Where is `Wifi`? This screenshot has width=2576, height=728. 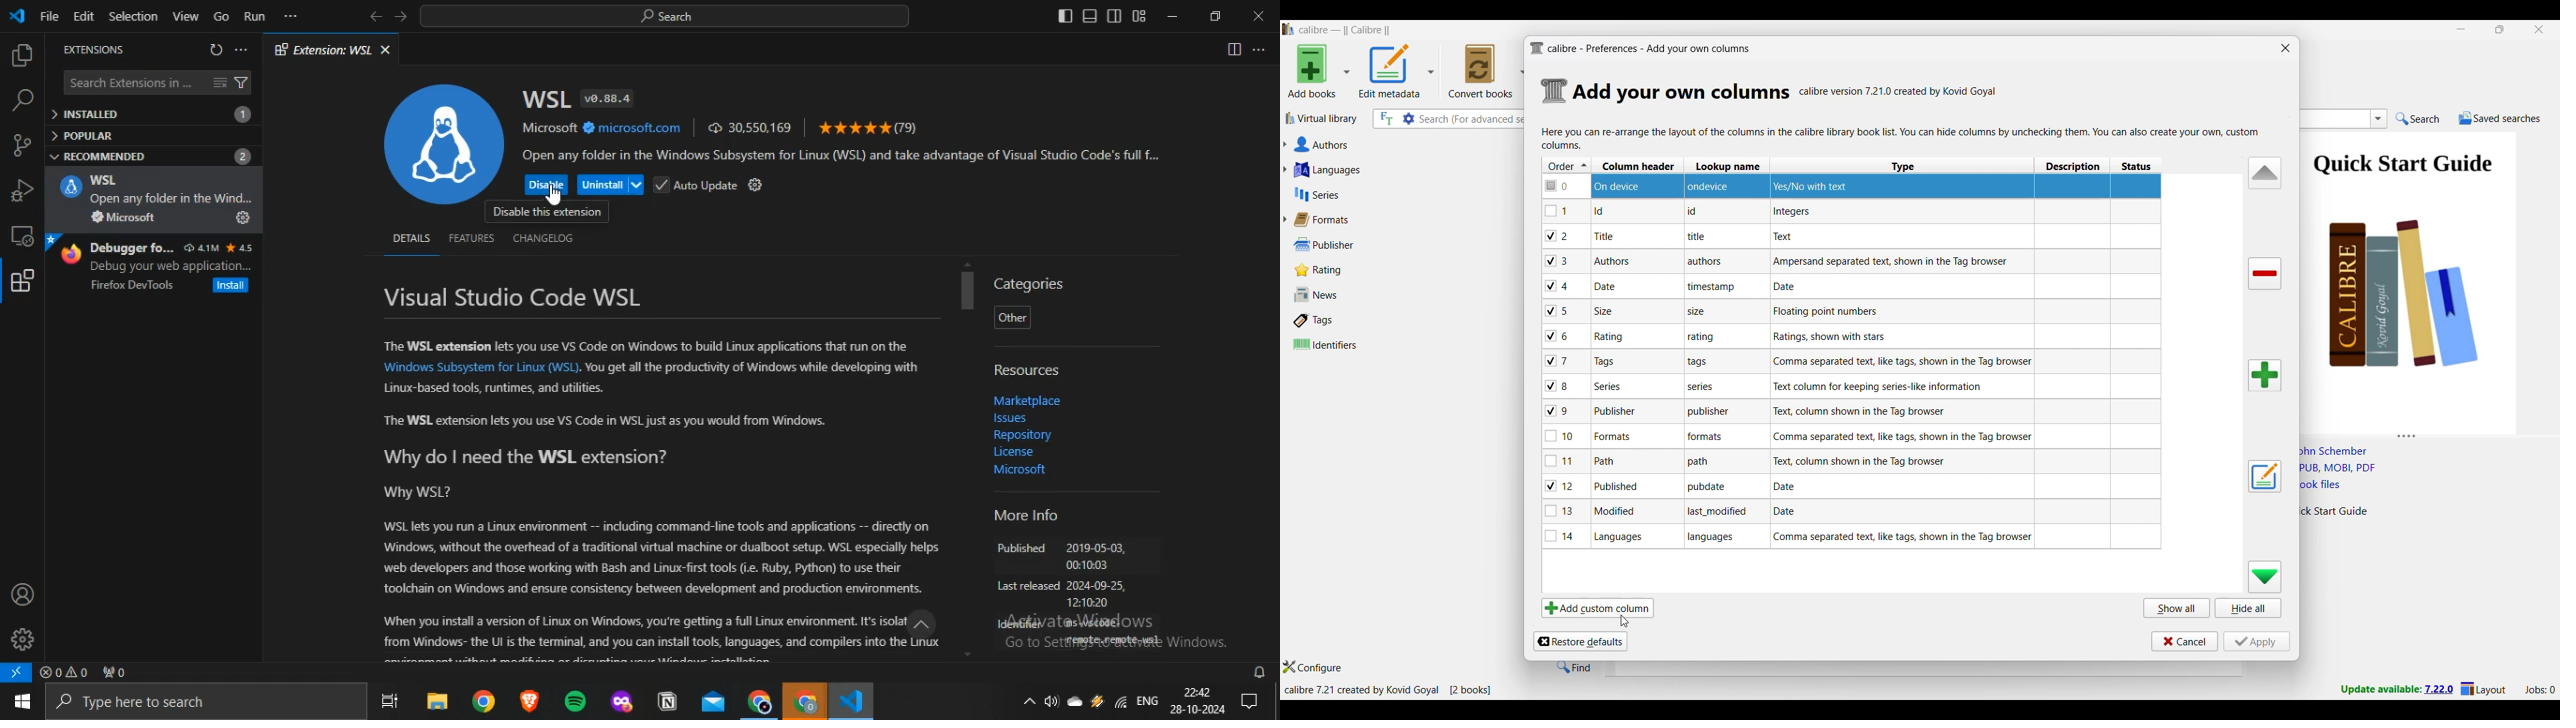
Wifi is located at coordinates (1119, 701).